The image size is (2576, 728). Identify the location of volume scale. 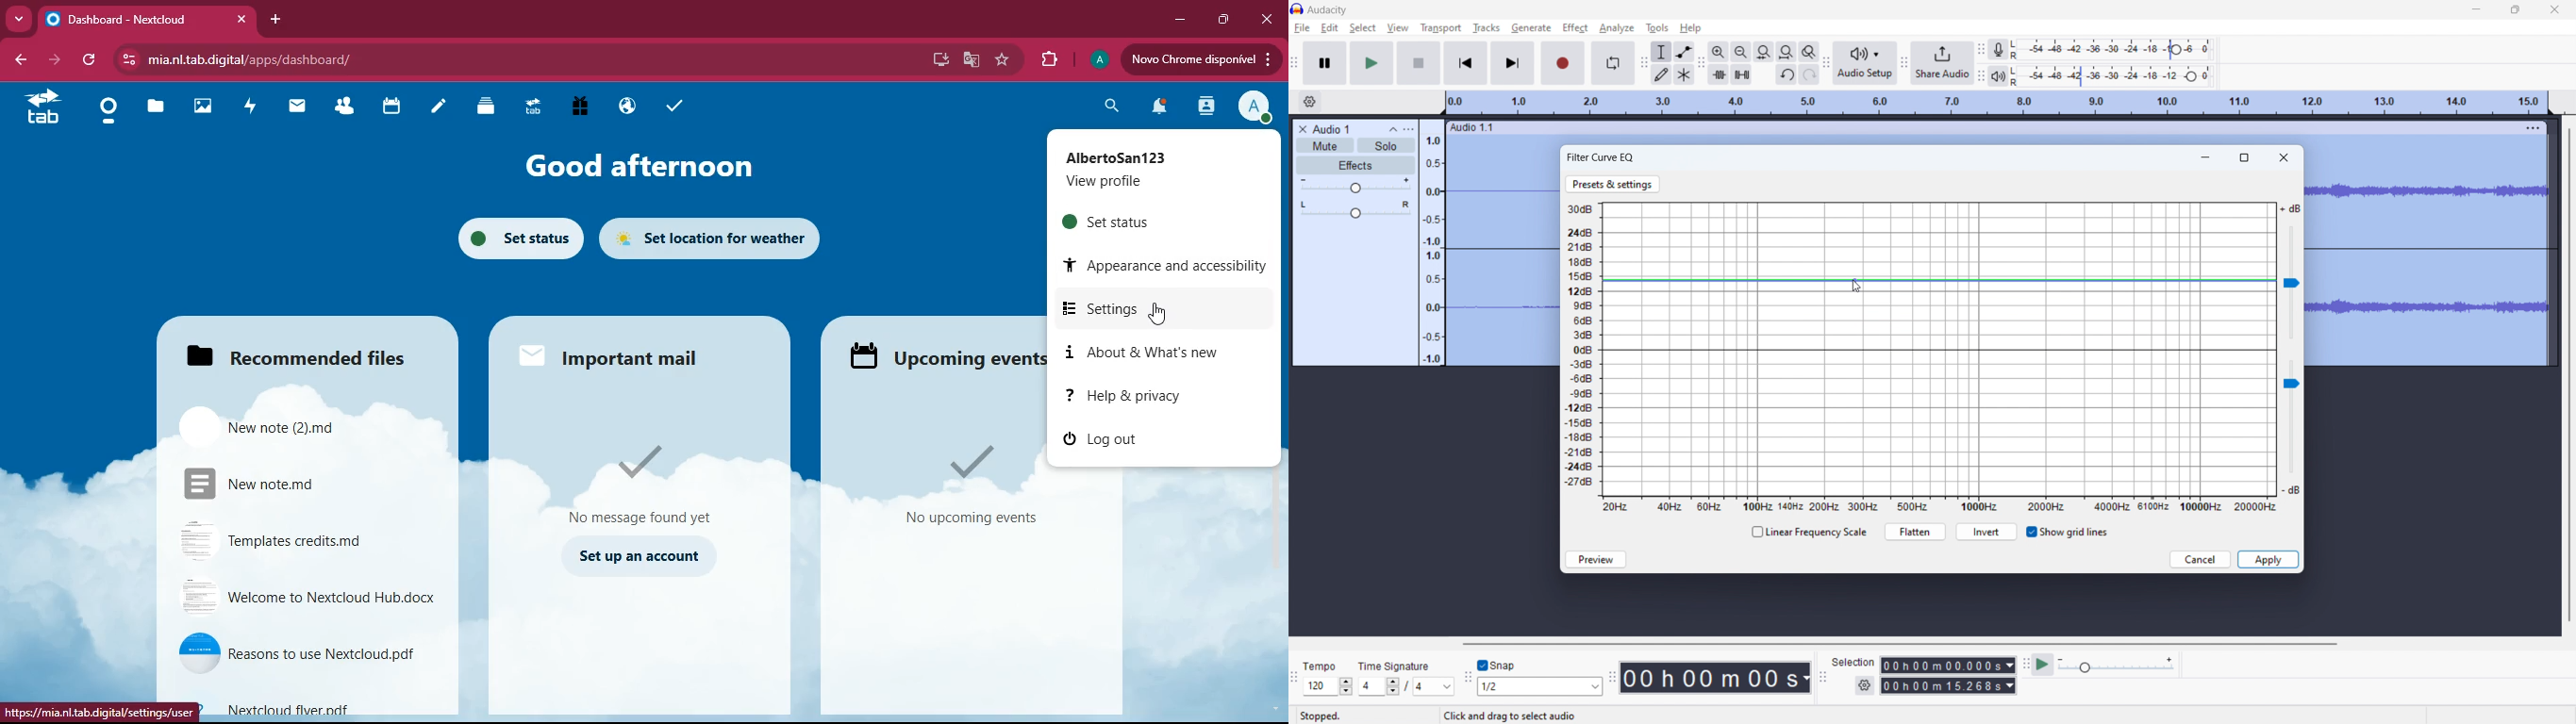
(1578, 349).